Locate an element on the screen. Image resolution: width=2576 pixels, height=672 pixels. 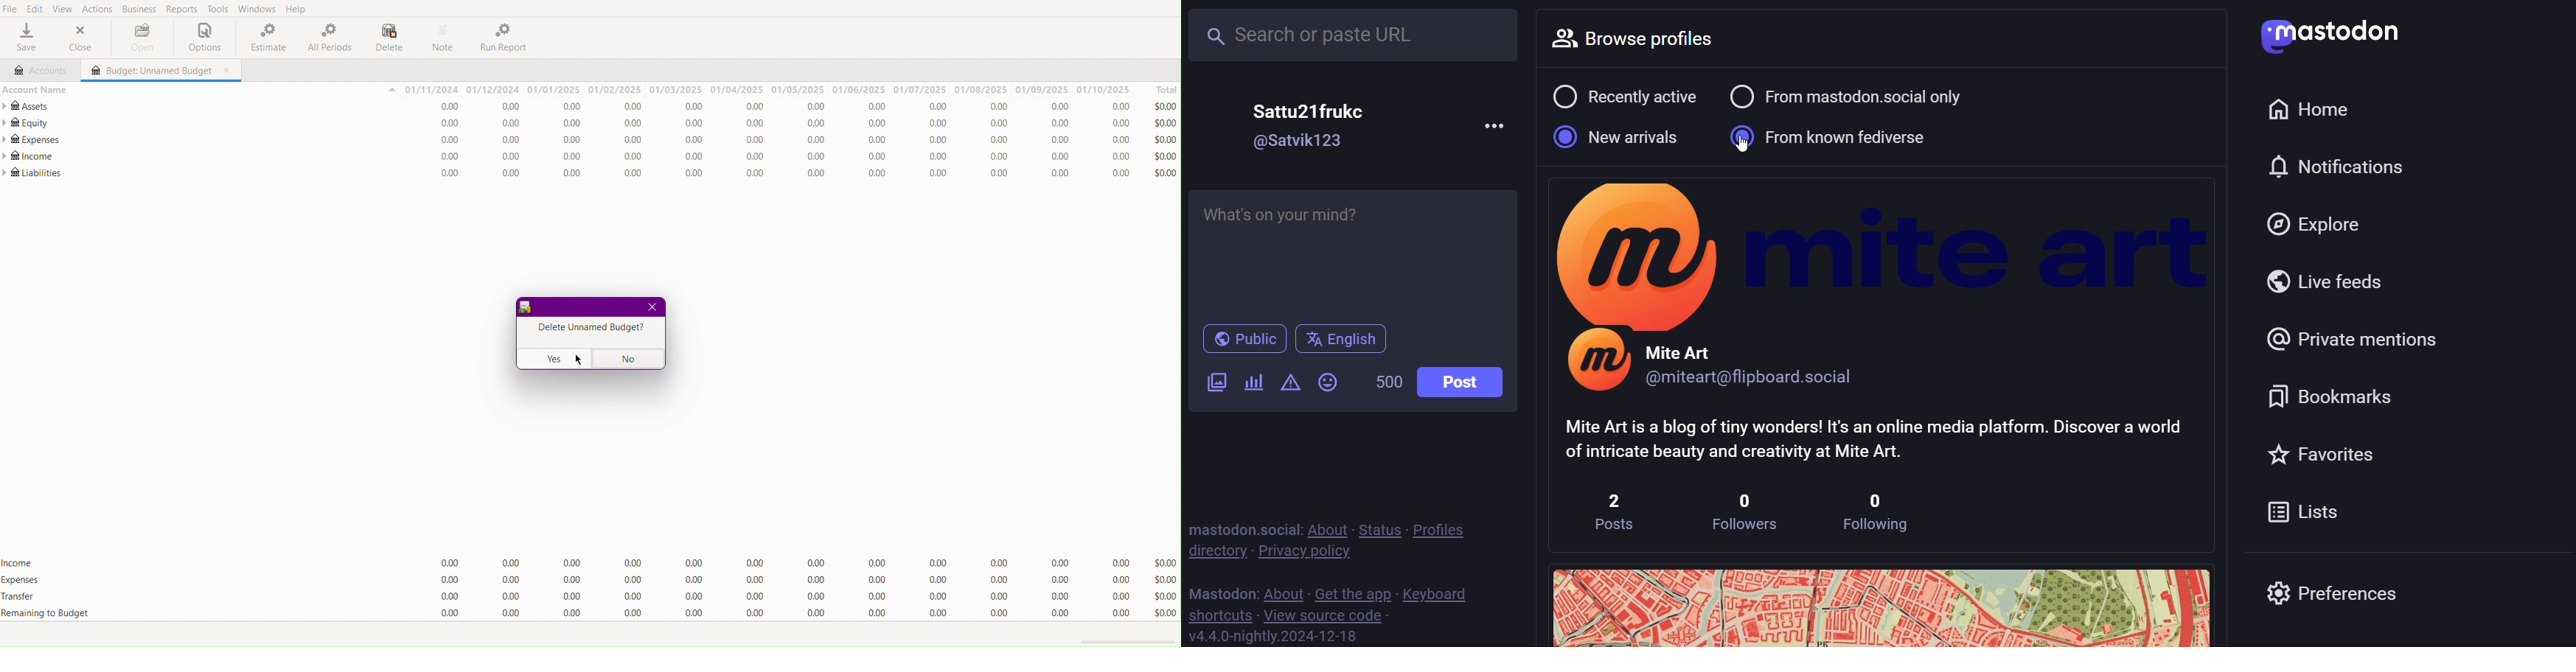
Open is located at coordinates (139, 37).